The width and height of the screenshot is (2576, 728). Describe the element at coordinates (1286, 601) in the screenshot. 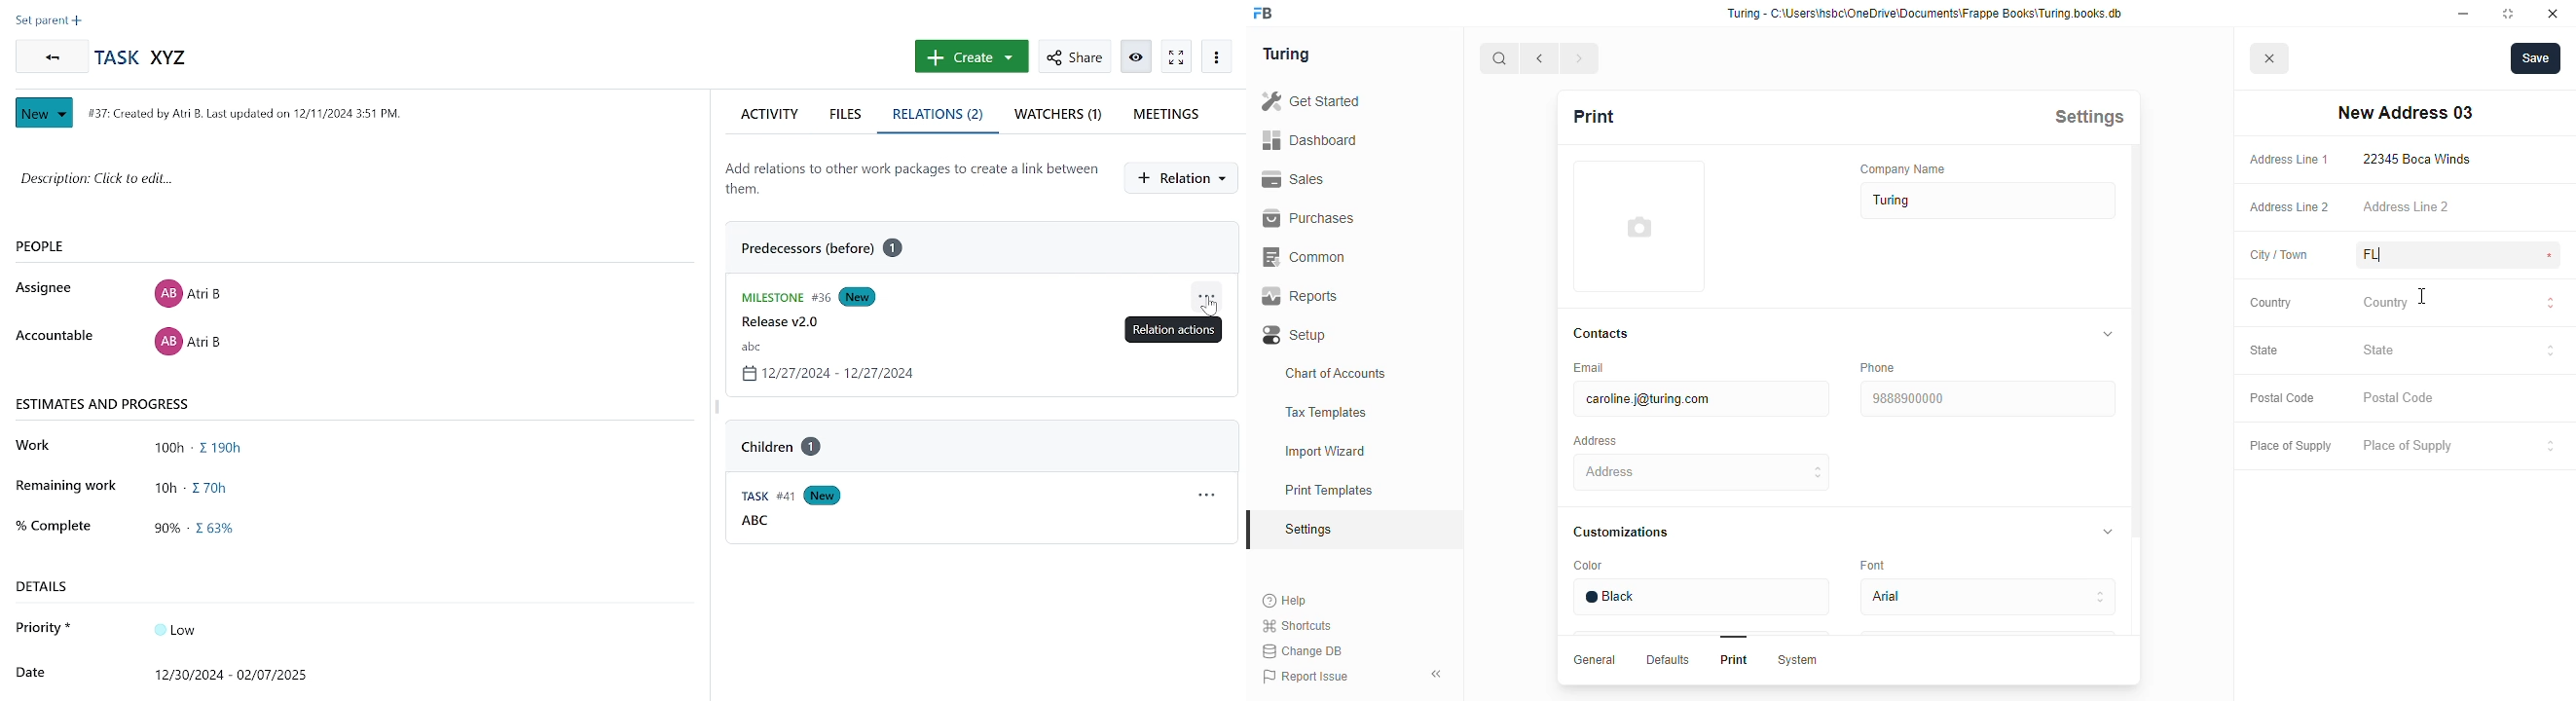

I see `help` at that location.